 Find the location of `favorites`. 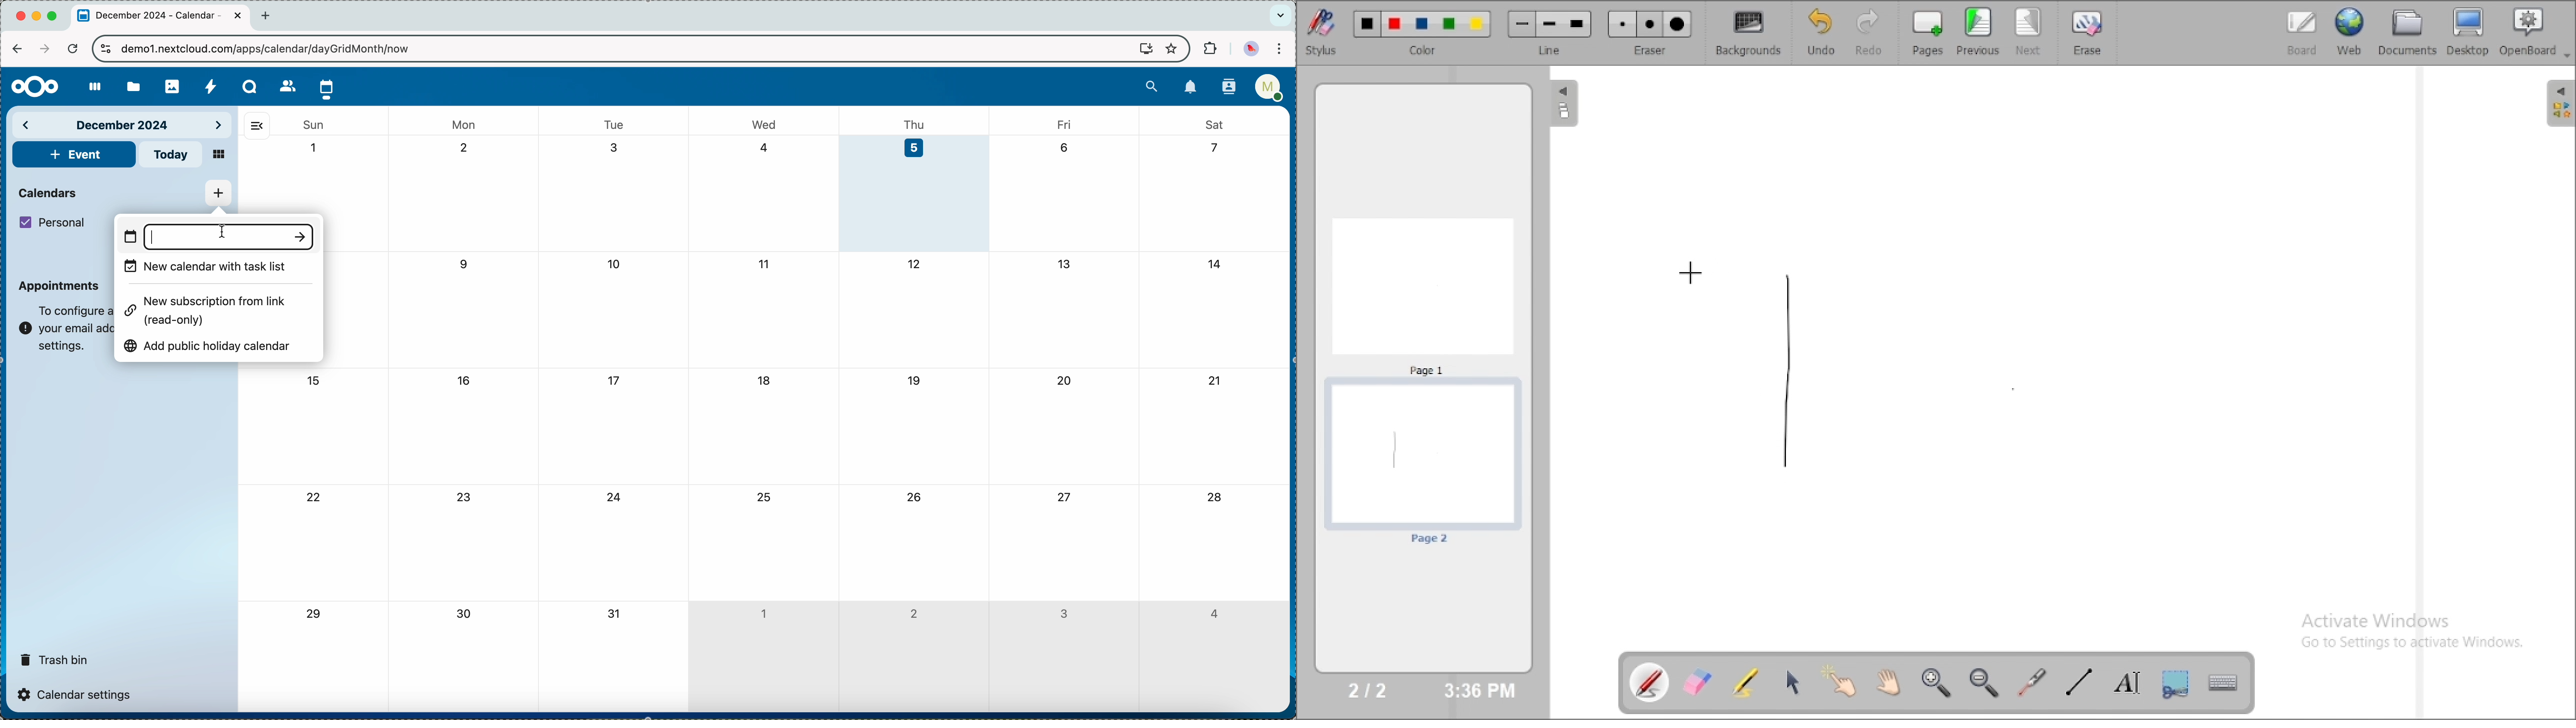

favorites is located at coordinates (1171, 48).